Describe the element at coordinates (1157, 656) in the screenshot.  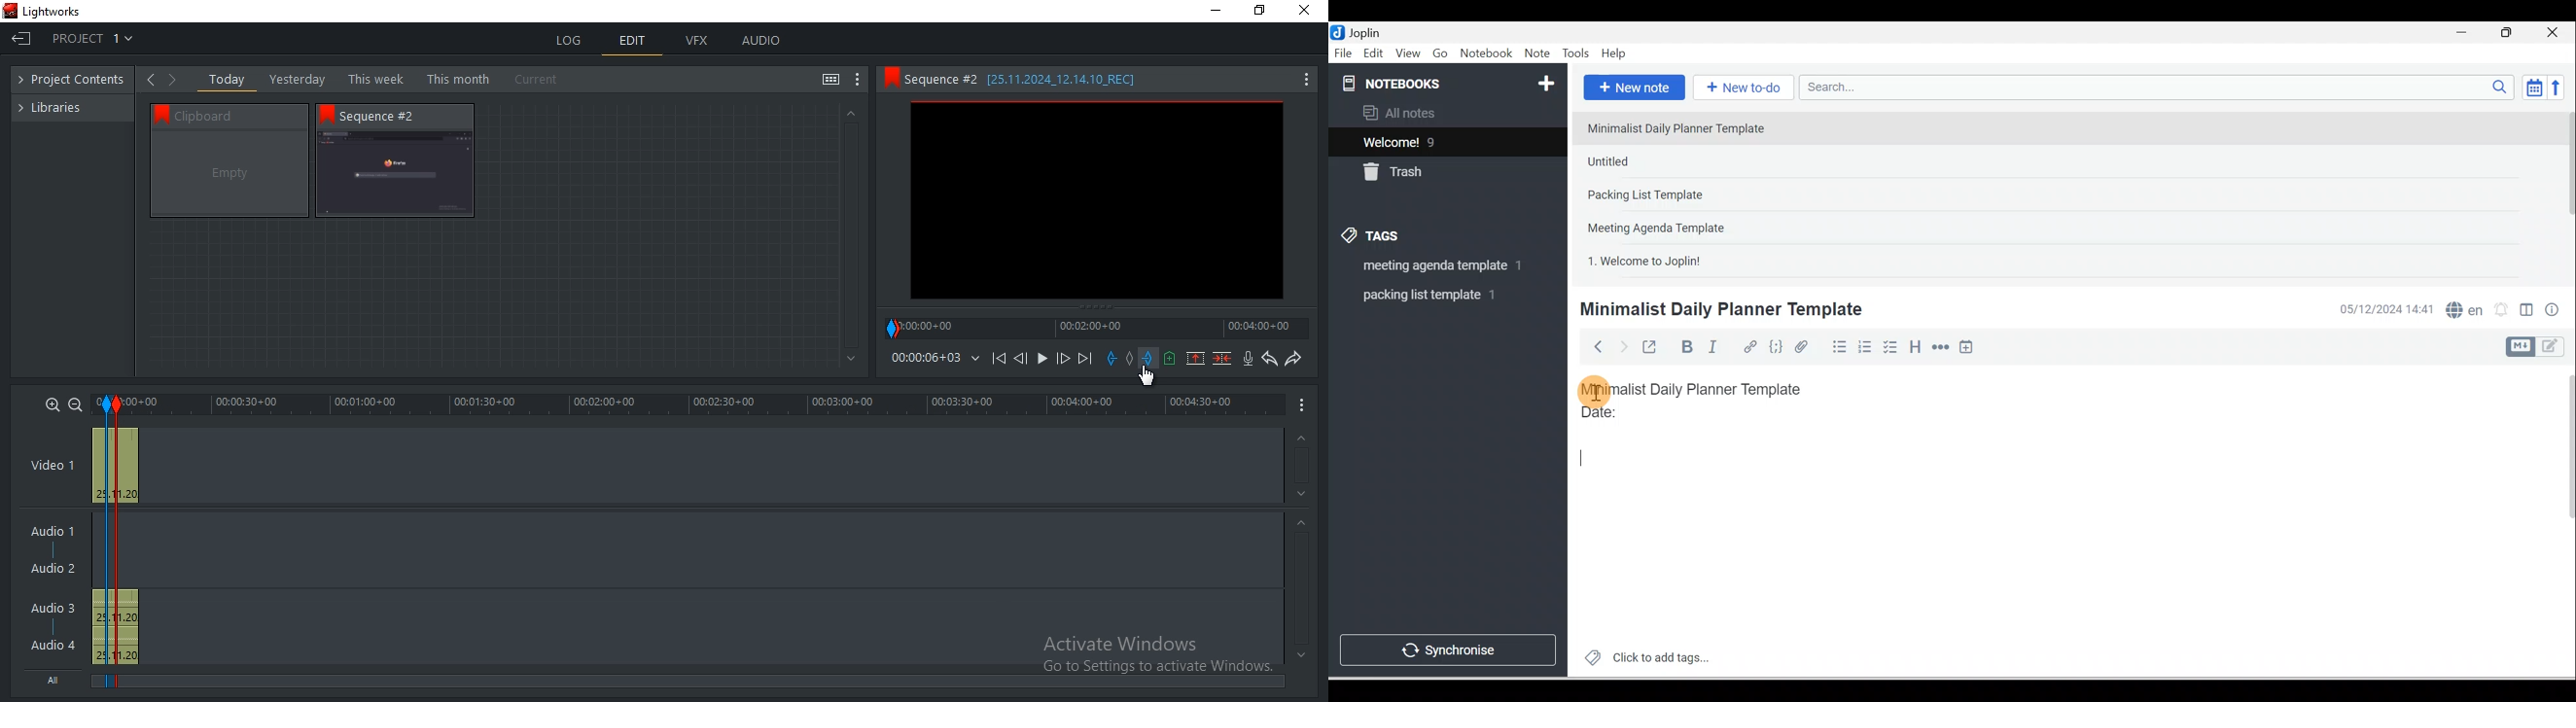
I see `Activate Windows
Go to Settings to activate Windows.` at that location.